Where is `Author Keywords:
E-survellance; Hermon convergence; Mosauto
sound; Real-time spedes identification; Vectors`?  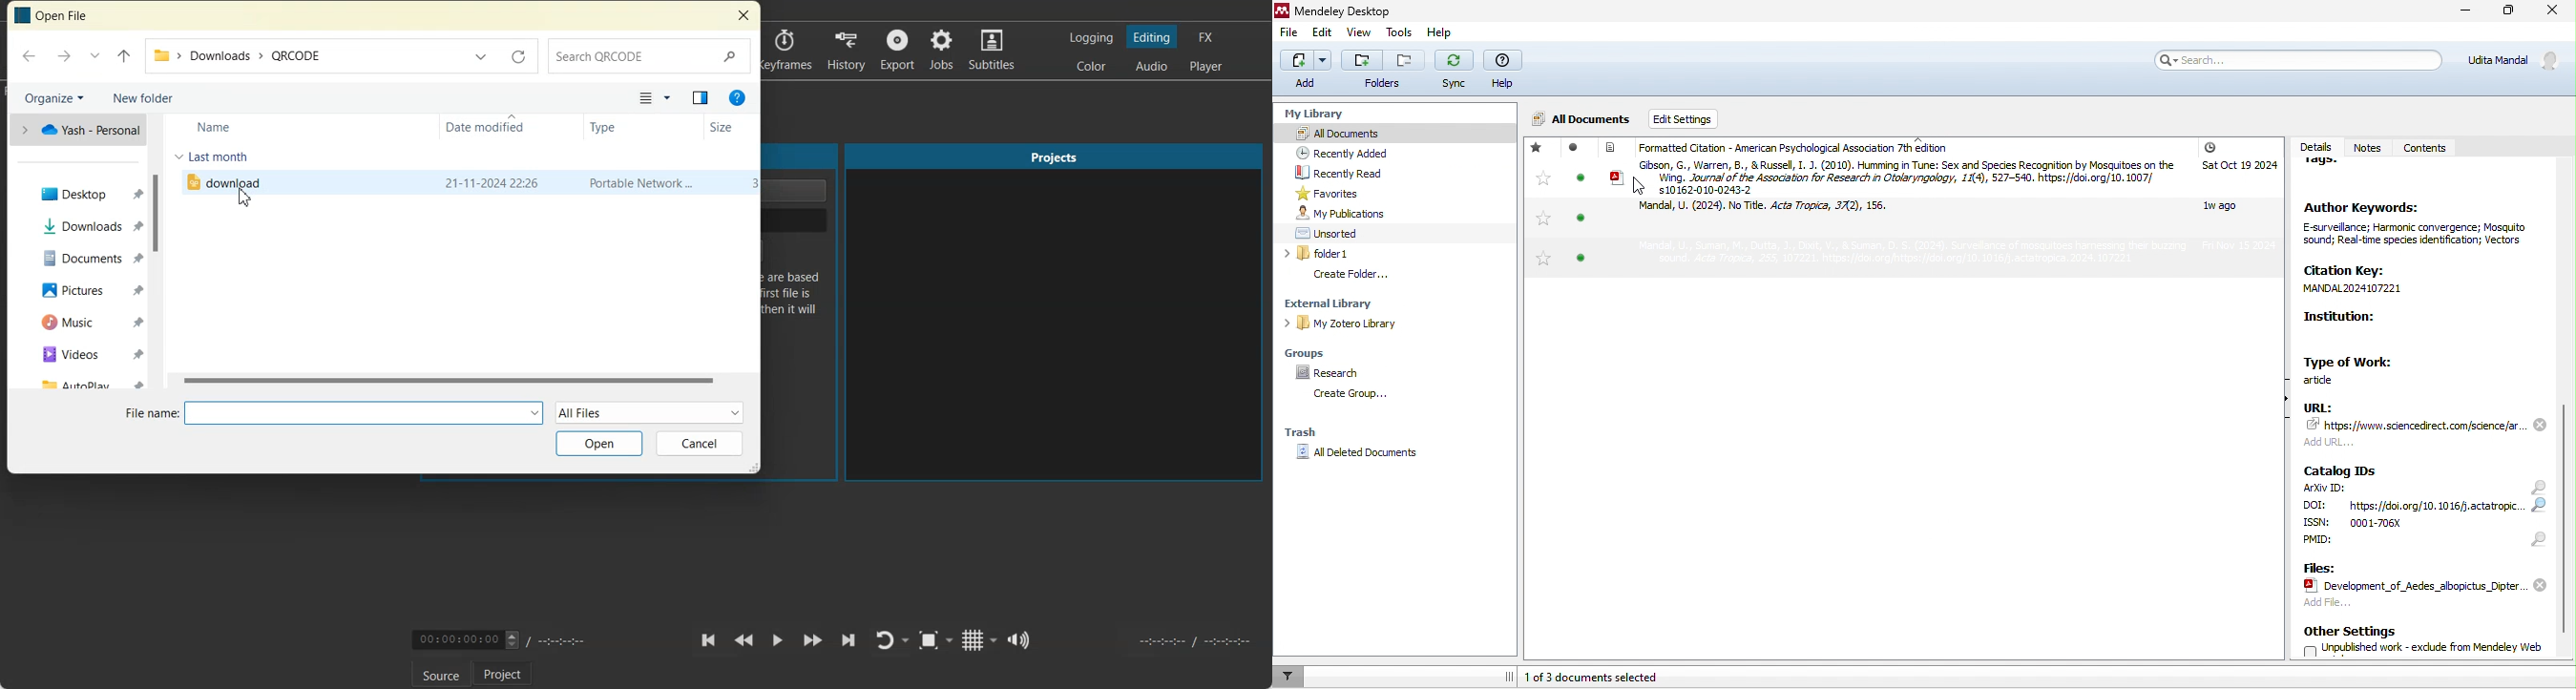 Author Keywords:
E-survellance; Hermon convergence; Mosauto
sound; Real-time spedes identification; Vectors is located at coordinates (2415, 226).